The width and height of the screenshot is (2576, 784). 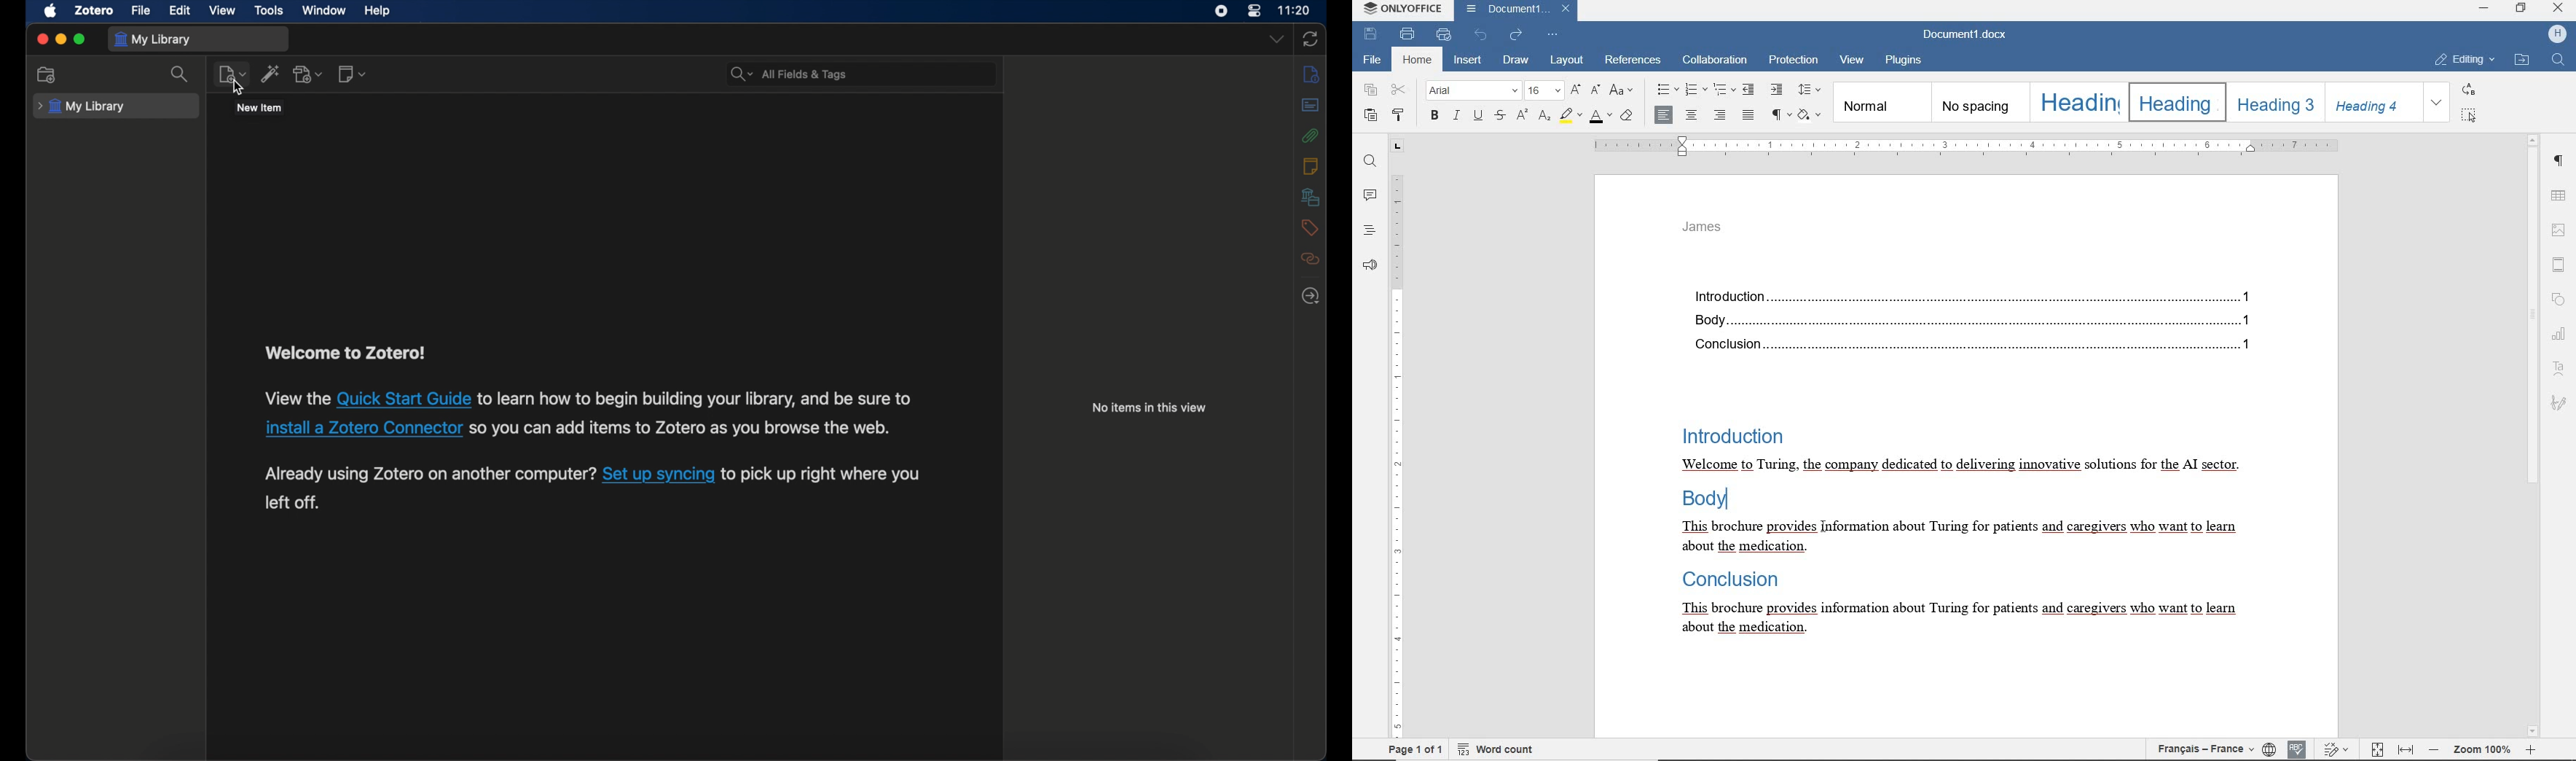 I want to click on INCREMENT FONT SIZE, so click(x=1574, y=88).